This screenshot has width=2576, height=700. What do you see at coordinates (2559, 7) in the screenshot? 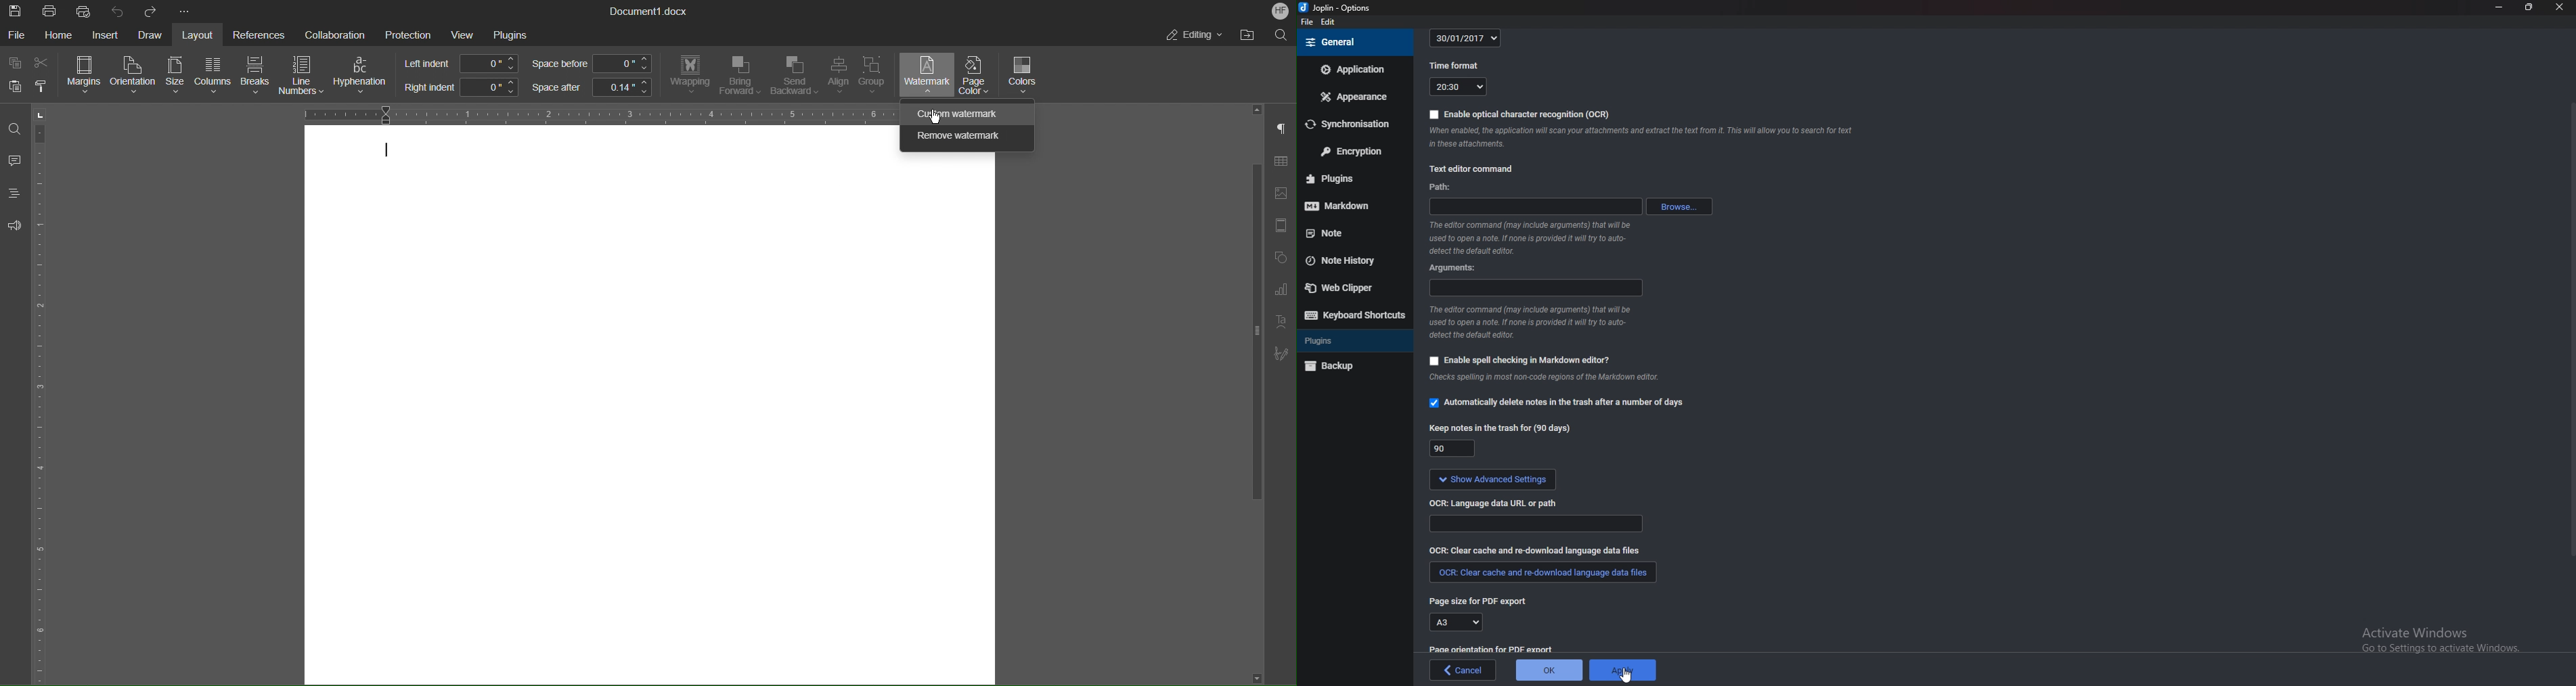
I see `close` at bounding box center [2559, 7].